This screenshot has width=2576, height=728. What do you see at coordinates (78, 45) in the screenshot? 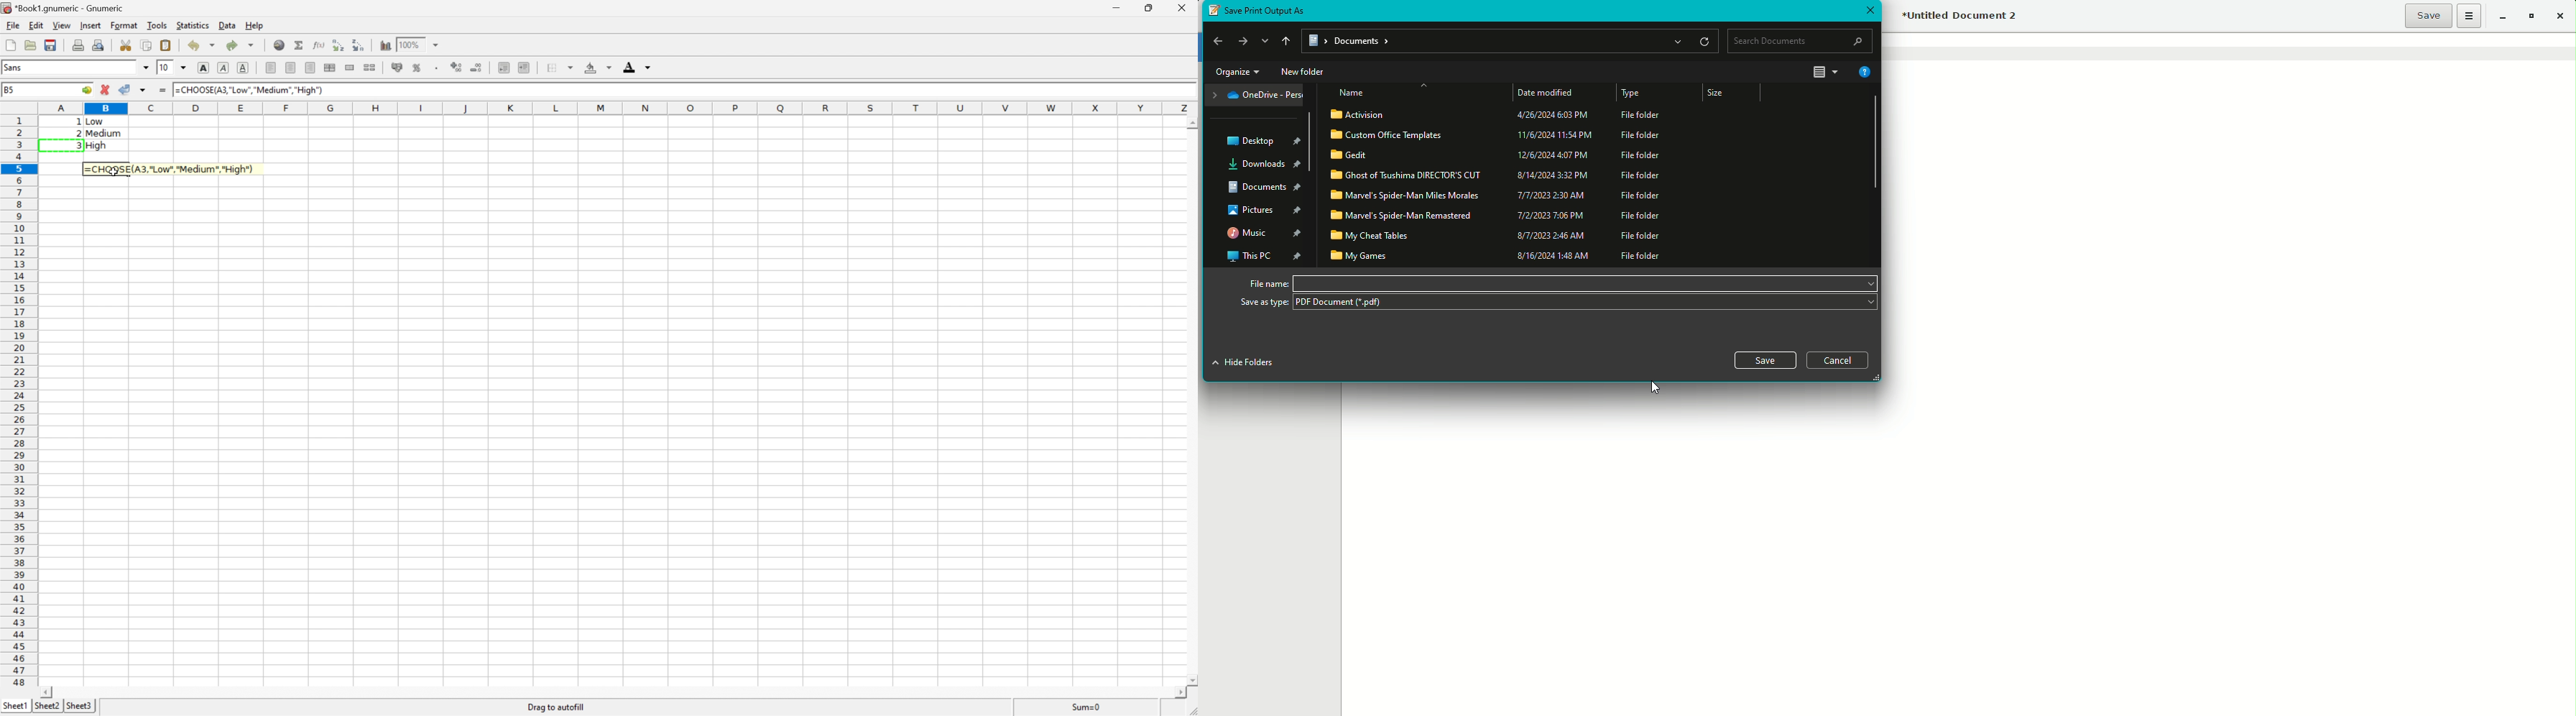
I see `Print current file` at bounding box center [78, 45].